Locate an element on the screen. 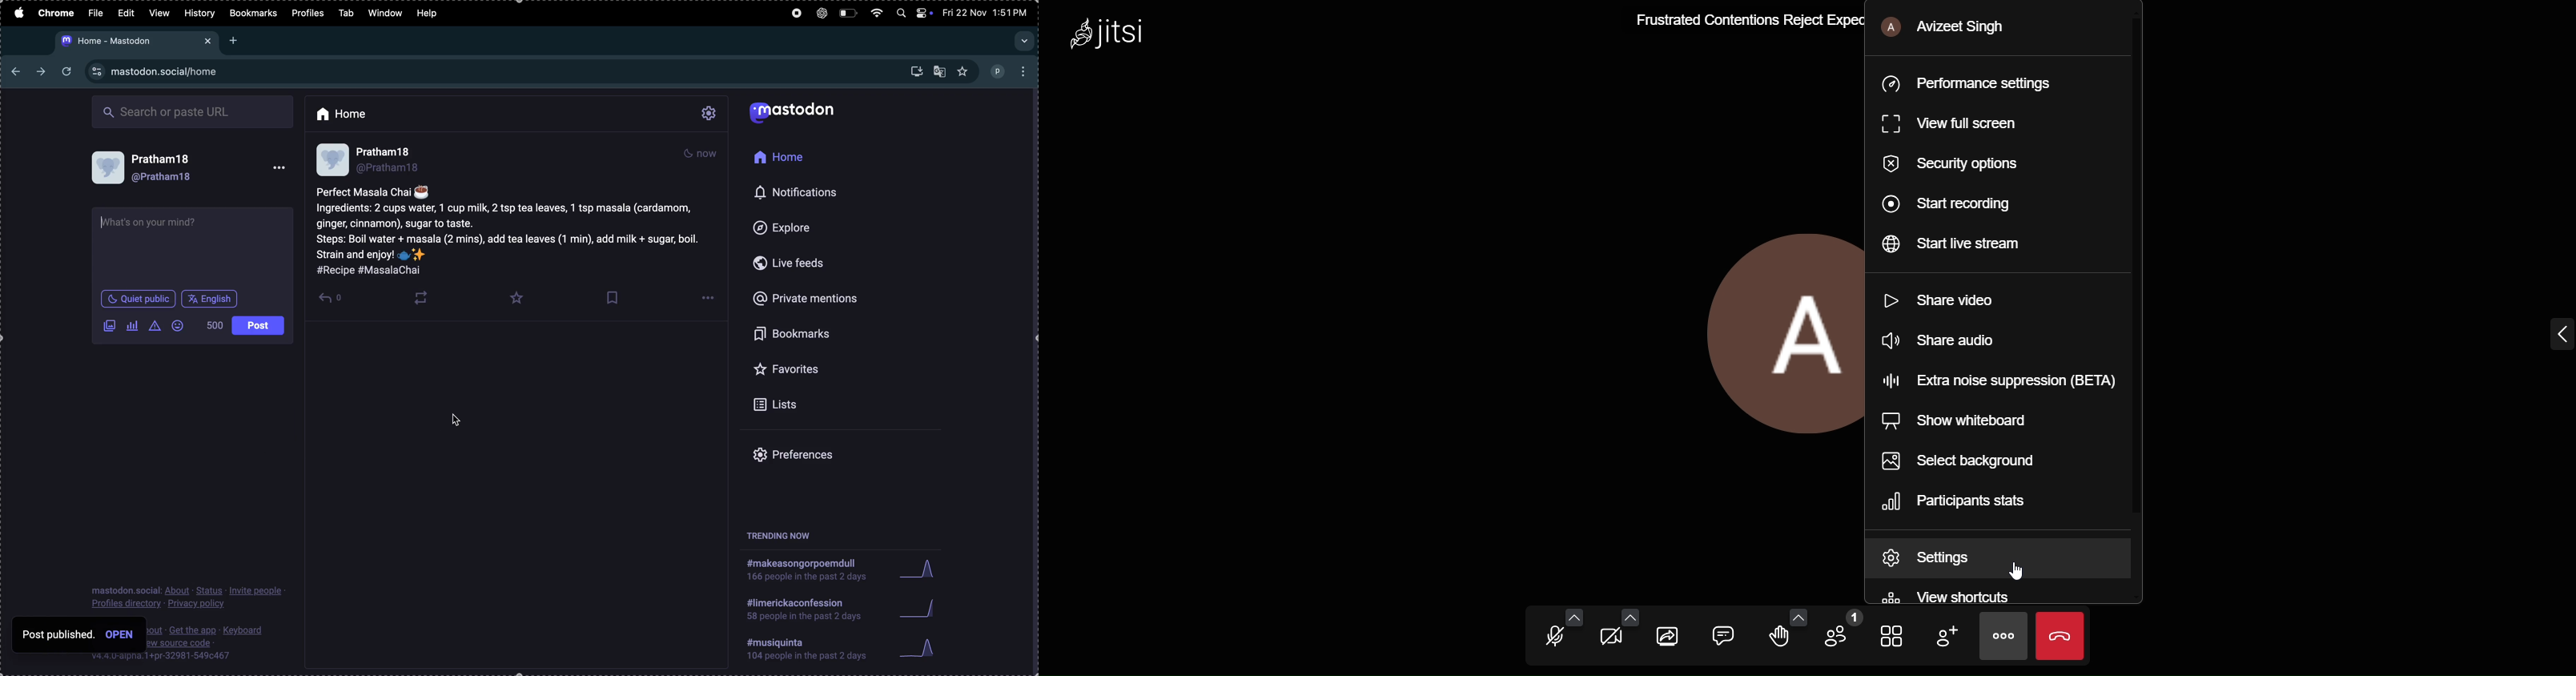  unmute mic is located at coordinates (1553, 638).